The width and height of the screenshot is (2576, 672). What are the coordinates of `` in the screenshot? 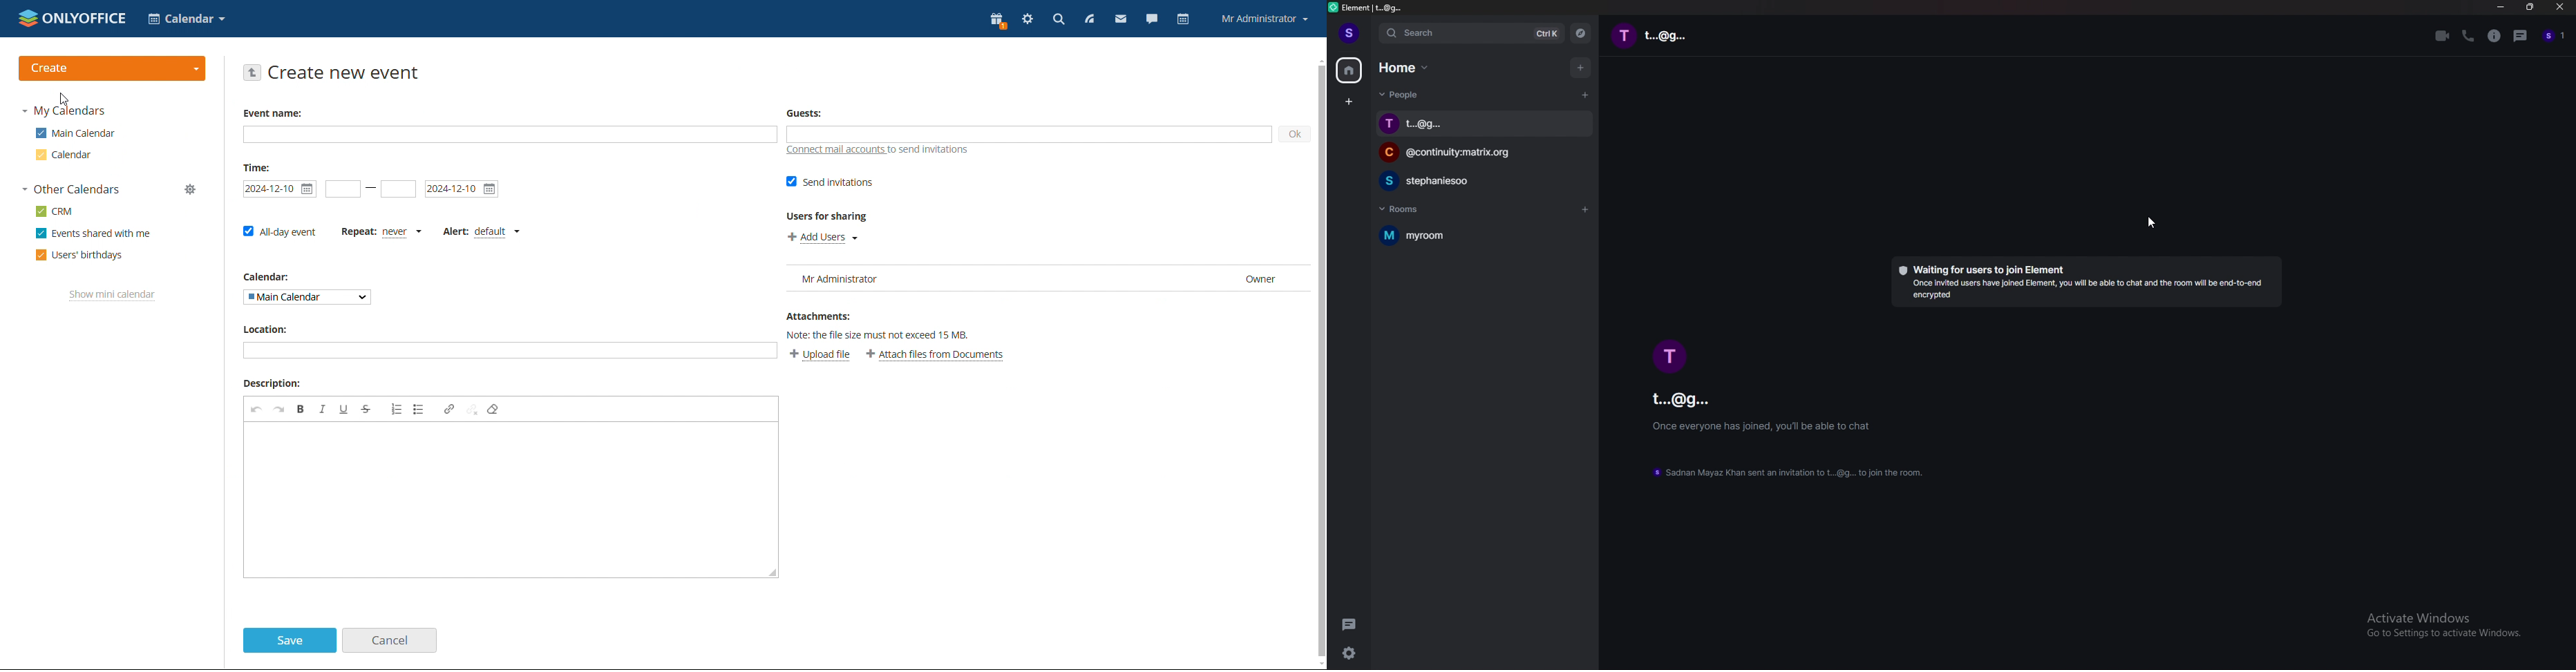 It's located at (513, 499).